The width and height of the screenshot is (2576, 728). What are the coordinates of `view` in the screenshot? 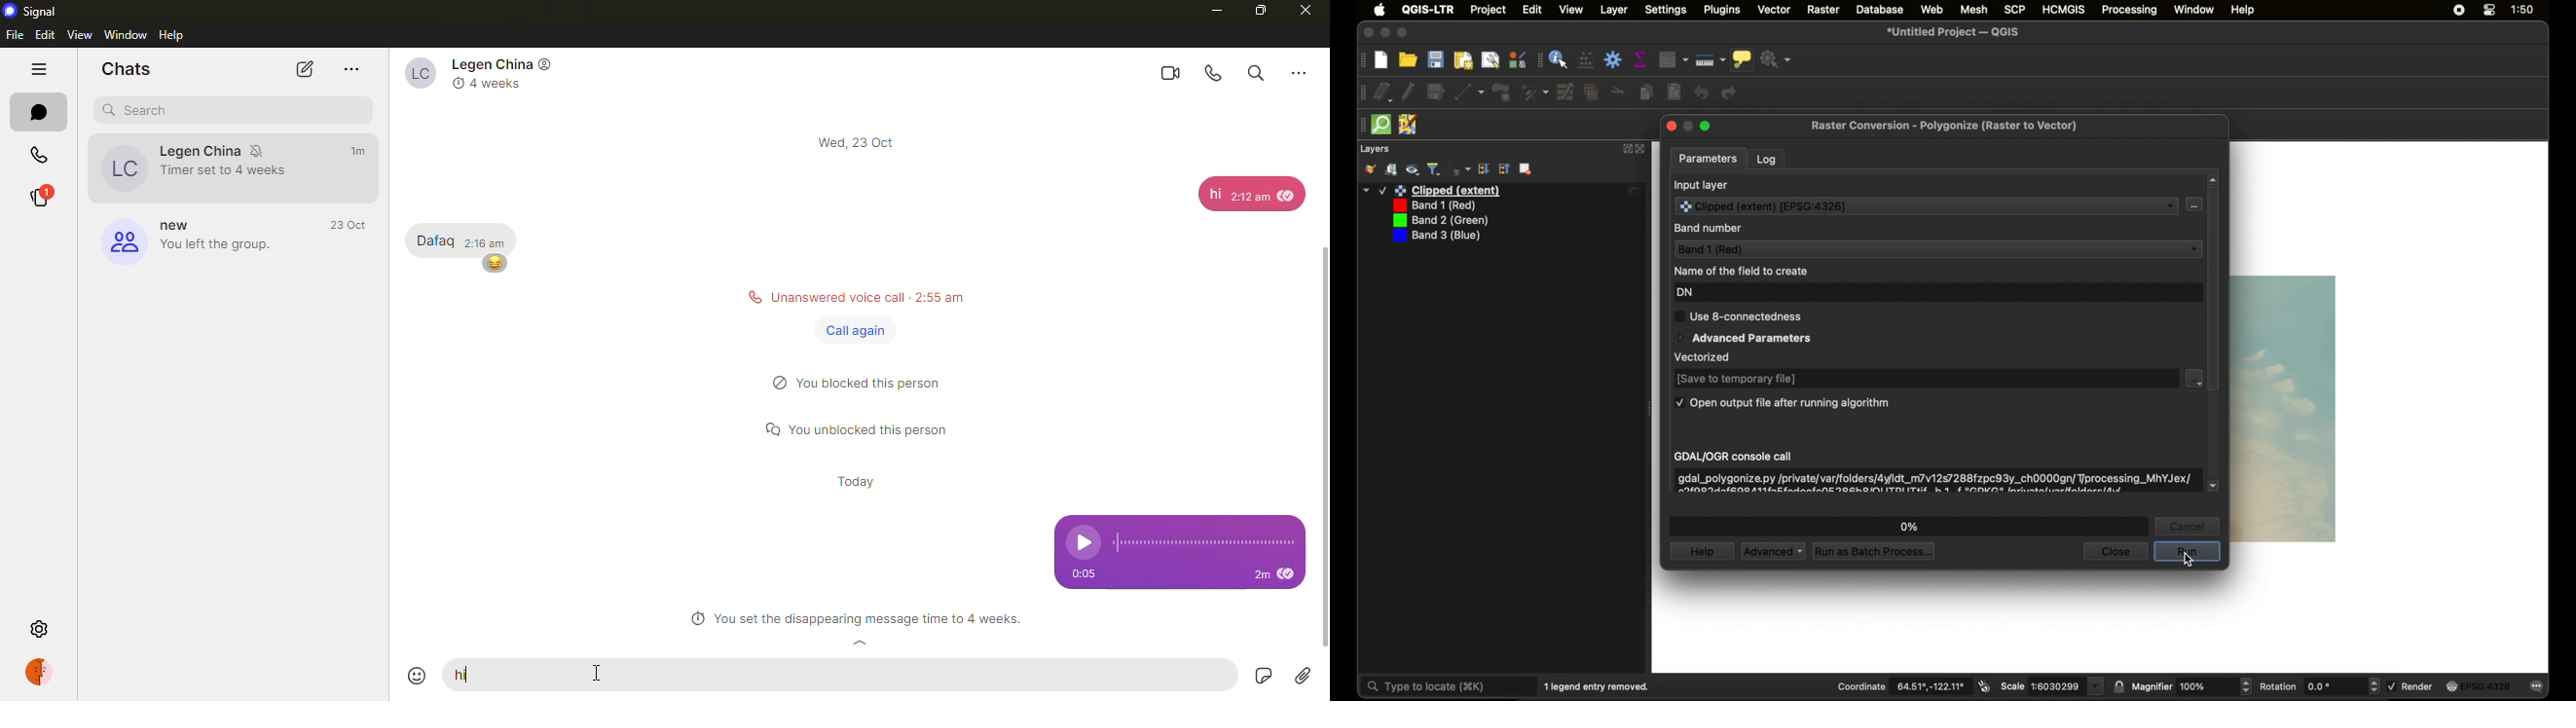 It's located at (81, 34).